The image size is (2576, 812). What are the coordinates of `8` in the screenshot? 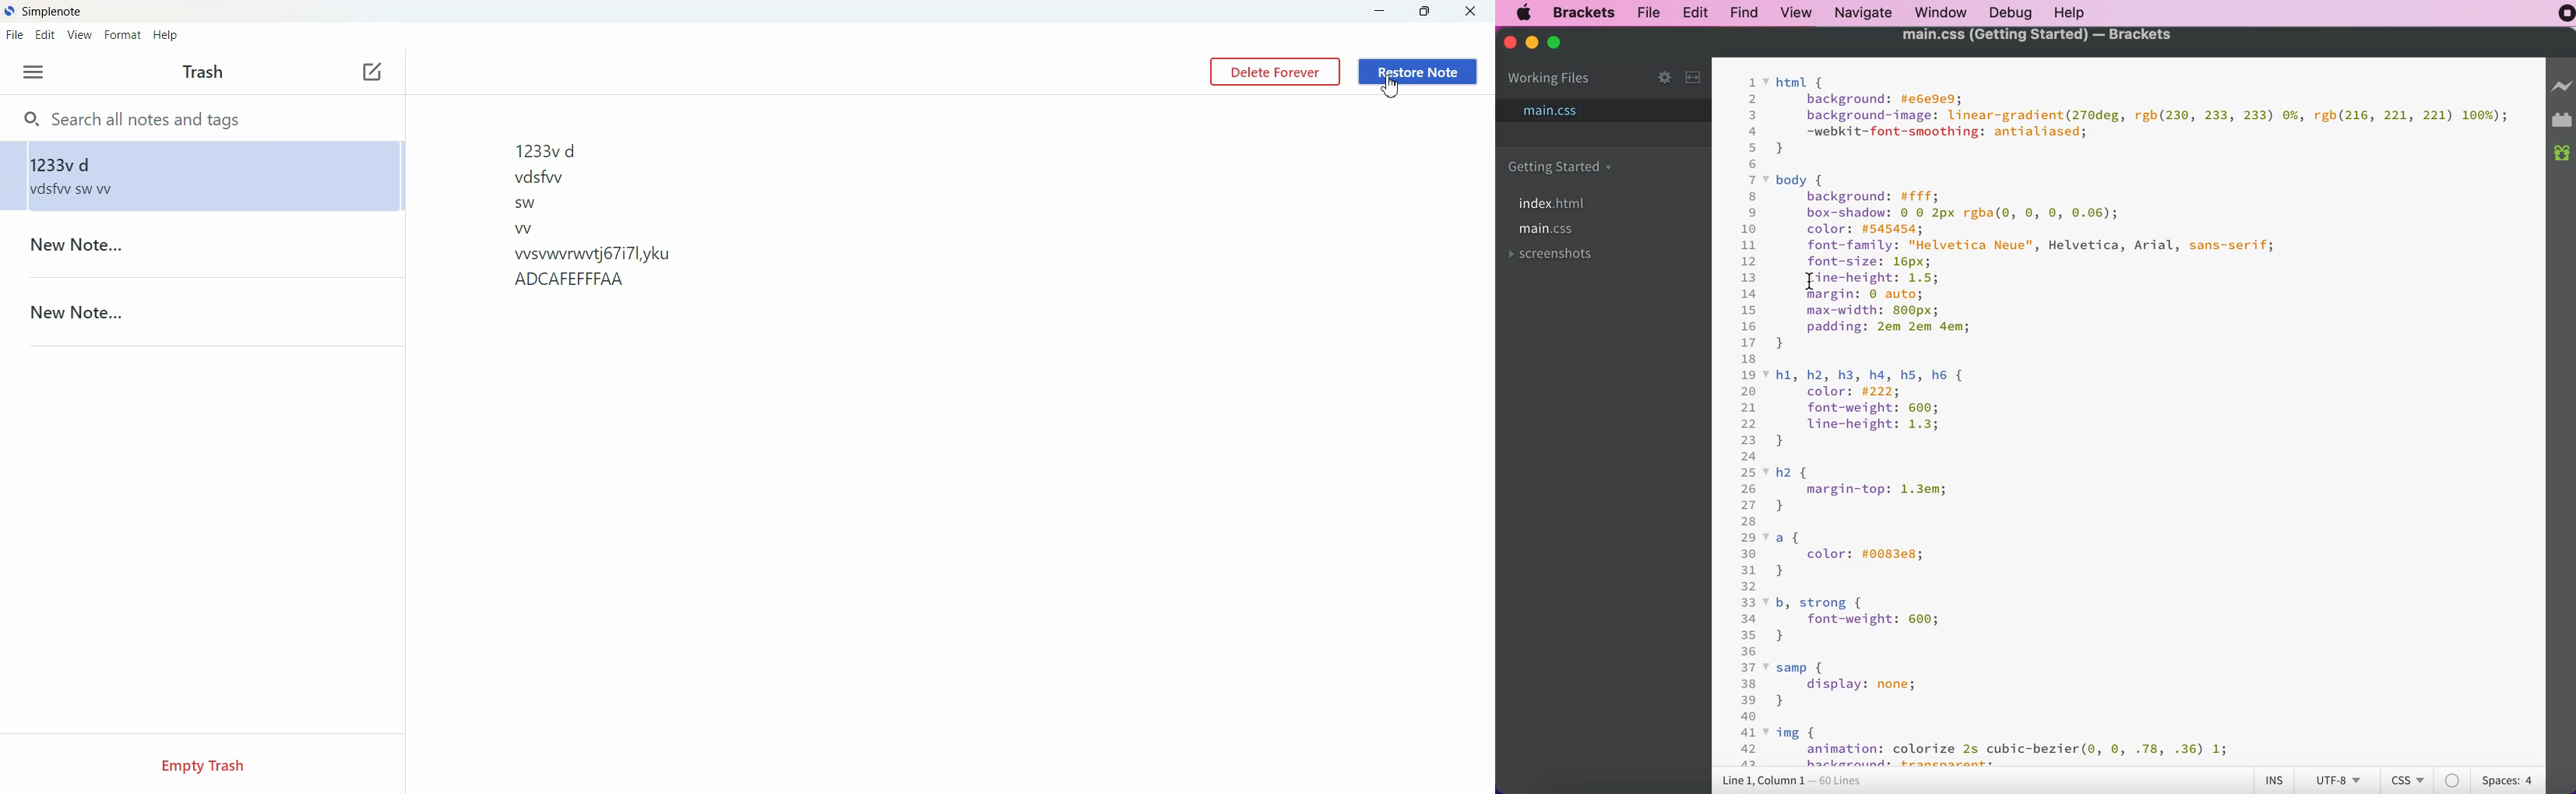 It's located at (1752, 197).